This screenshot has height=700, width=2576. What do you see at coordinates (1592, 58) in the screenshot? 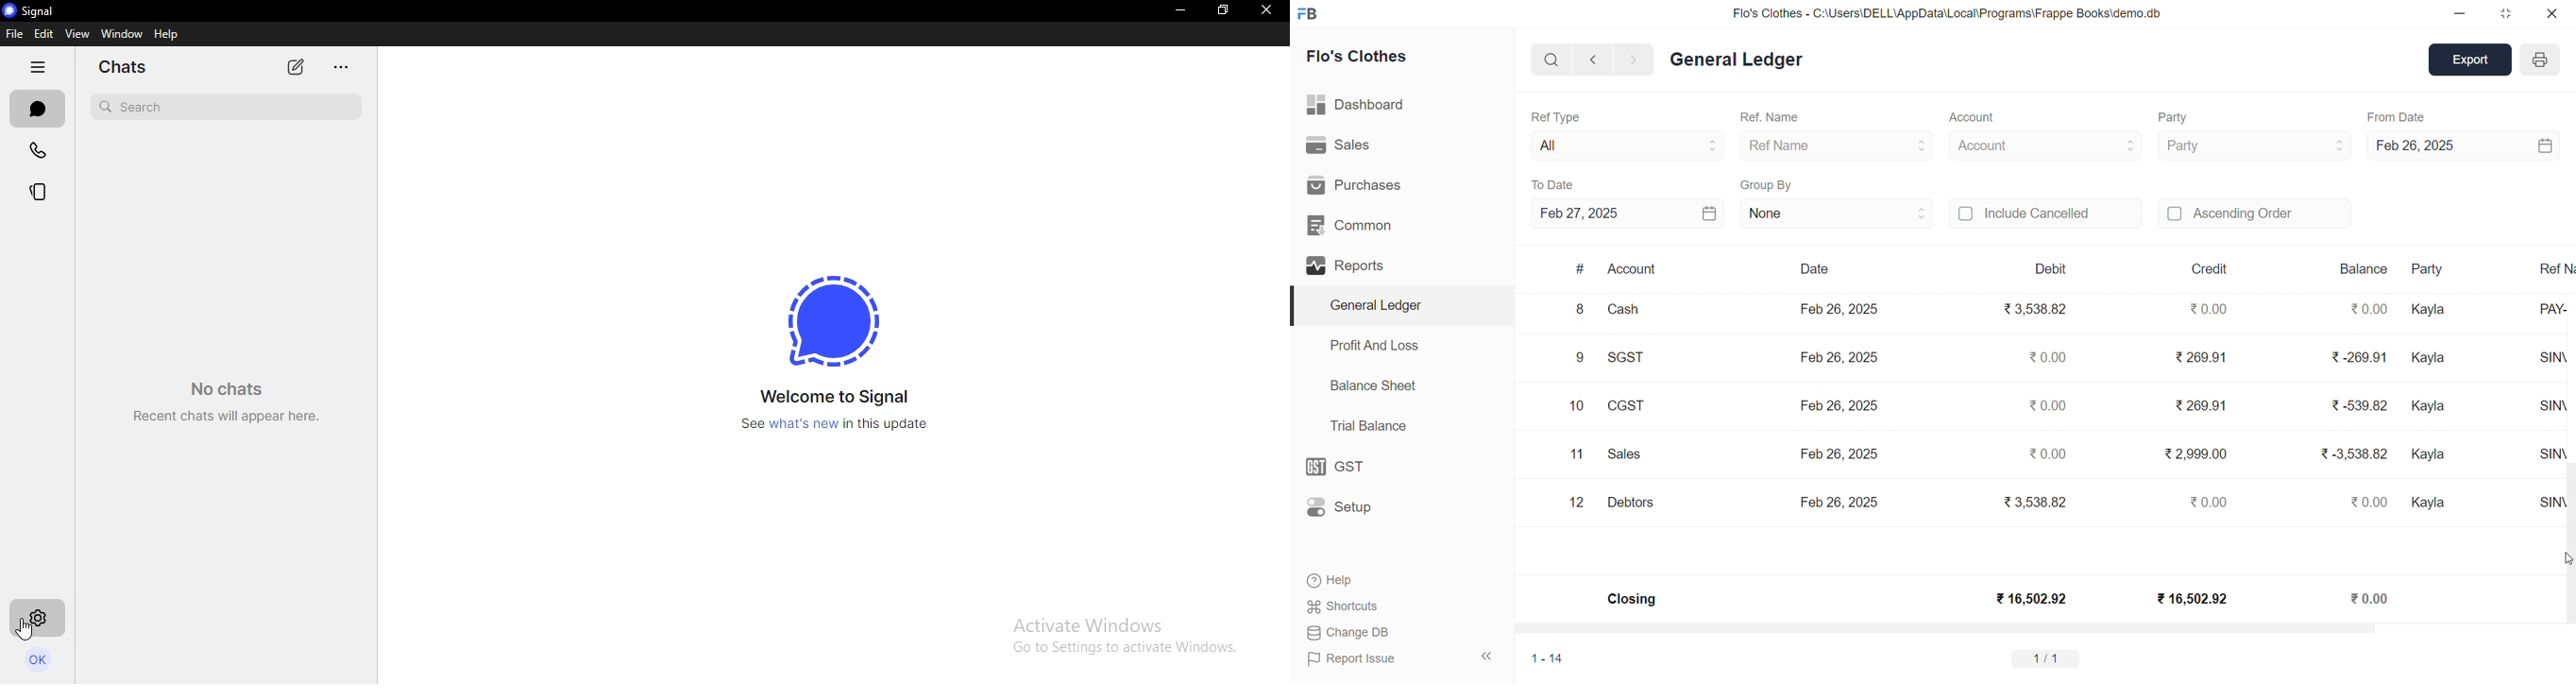
I see `NAVIGATE BACKWARD` at bounding box center [1592, 58].